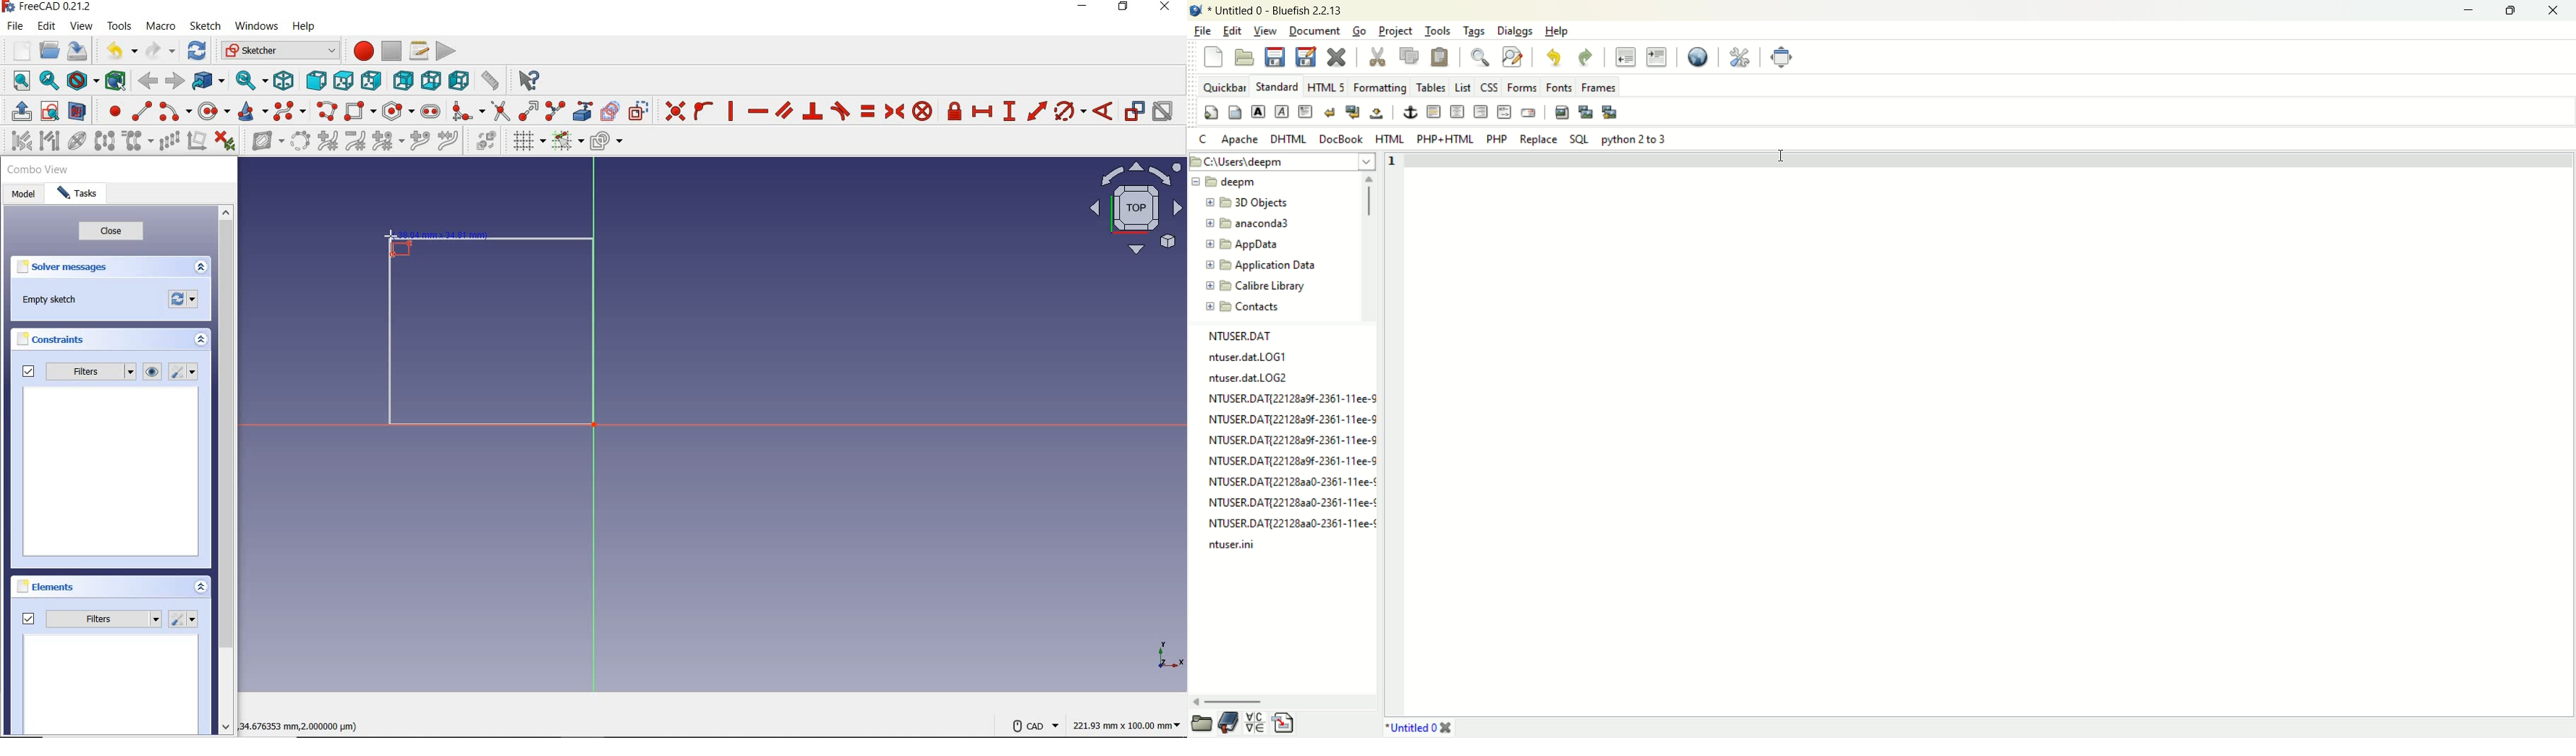  I want to click on constrain distance, so click(1036, 112).